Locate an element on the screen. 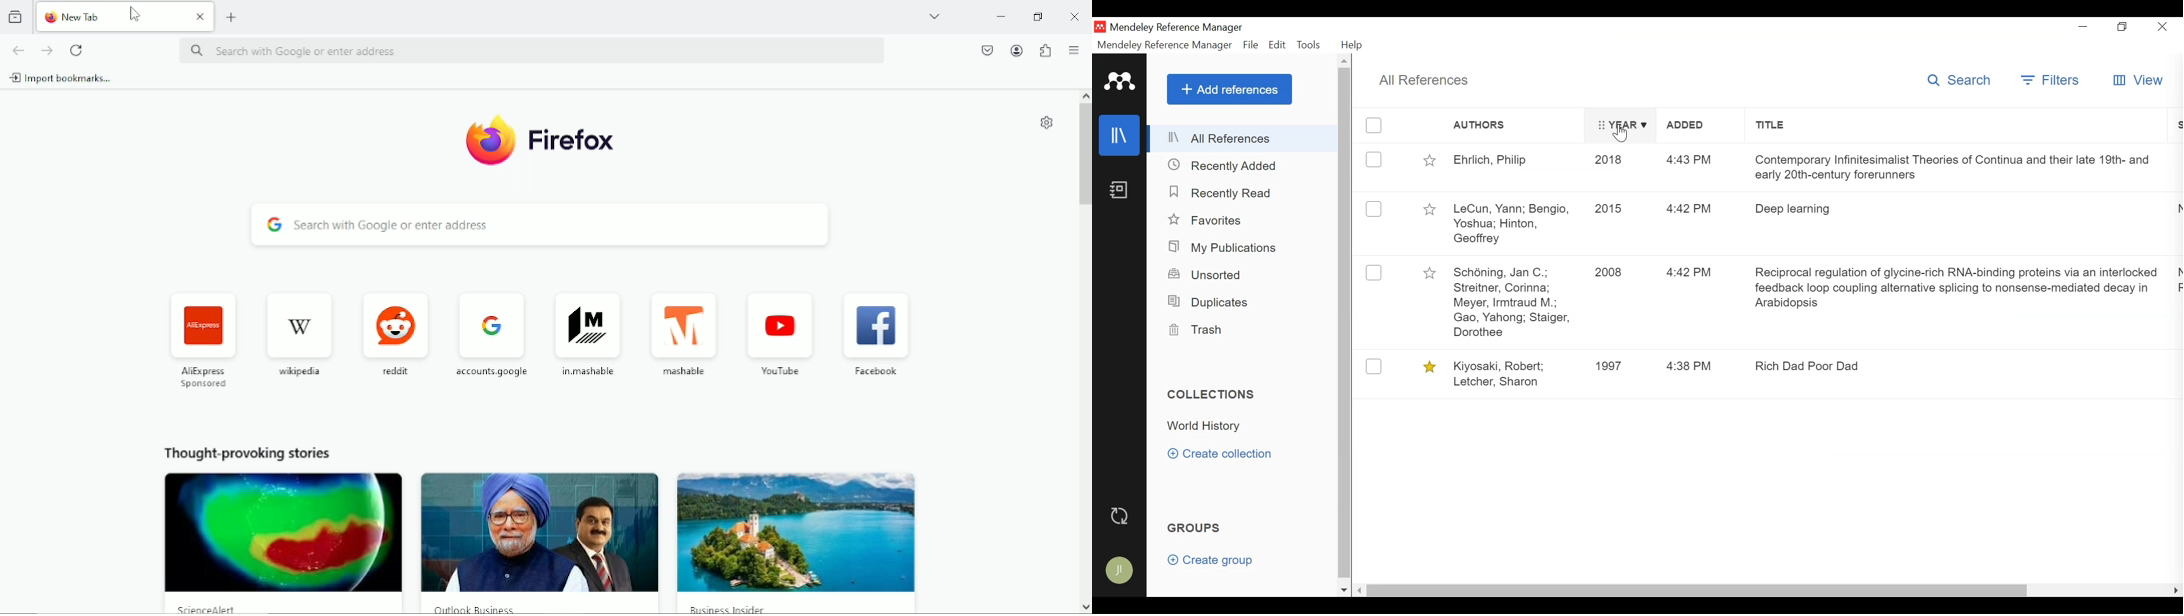 The image size is (2184, 616). List all tabs is located at coordinates (932, 17).